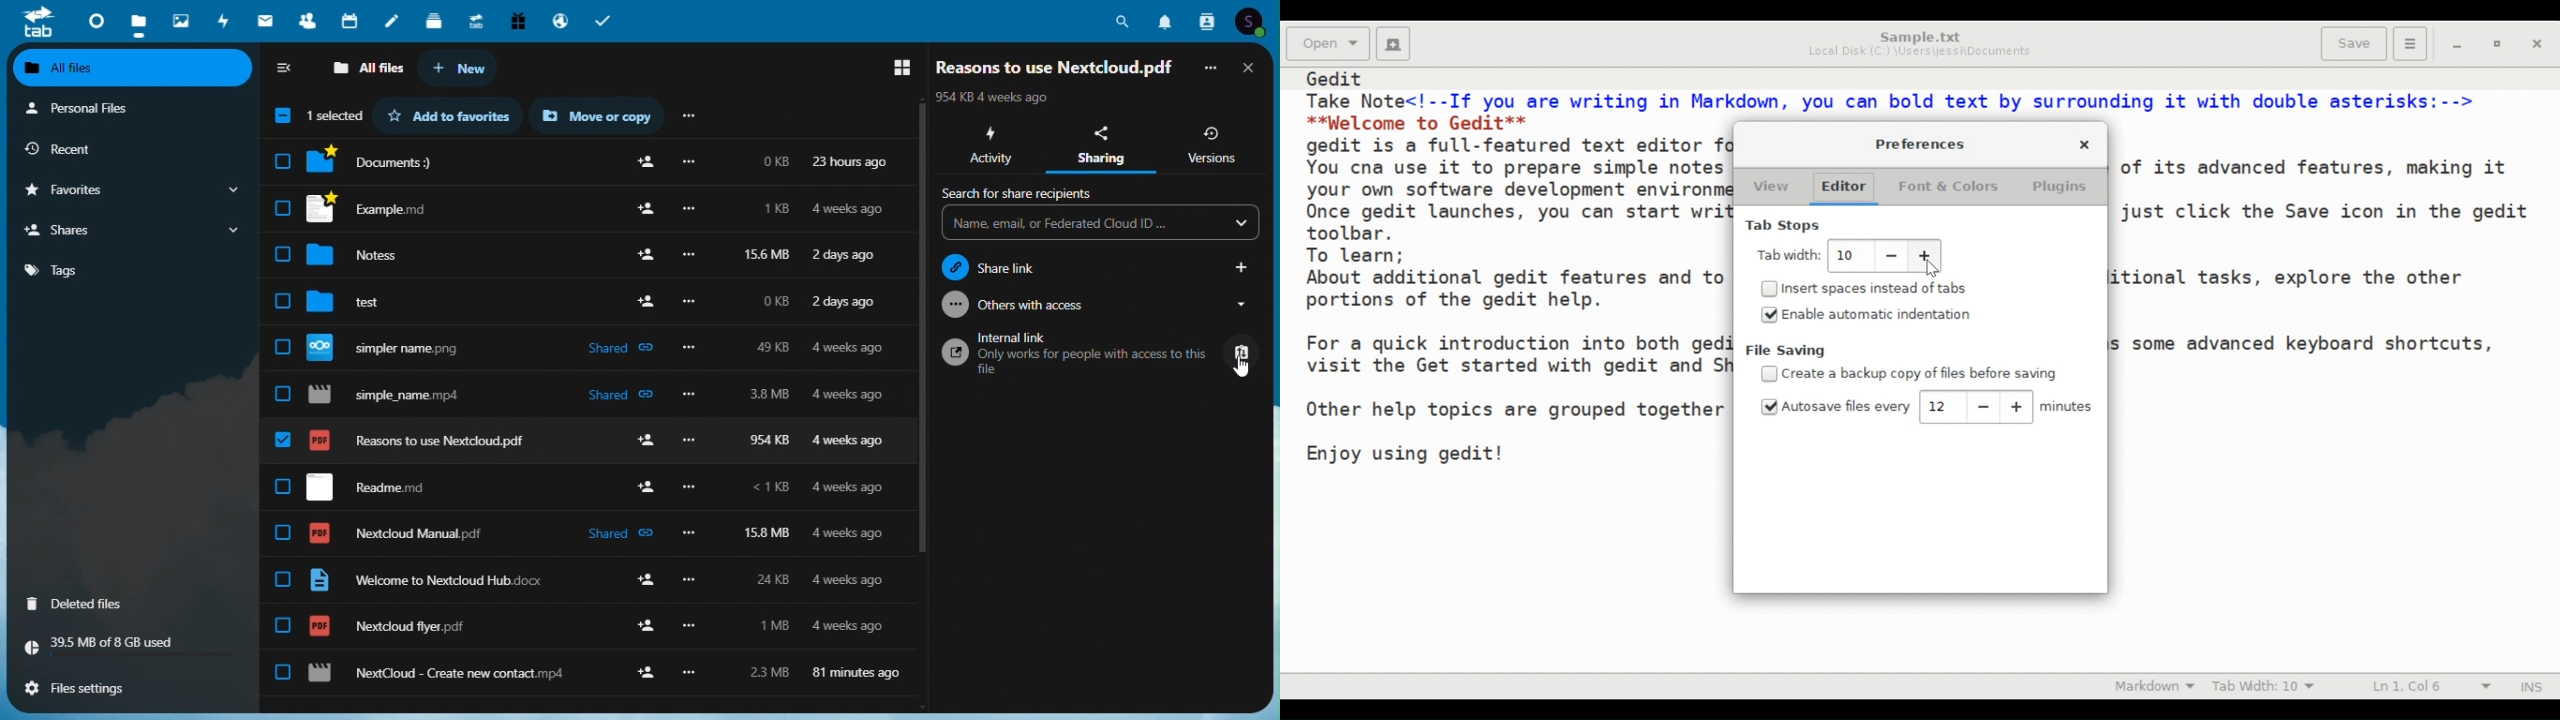  Describe the element at coordinates (1329, 43) in the screenshot. I see `Open` at that location.